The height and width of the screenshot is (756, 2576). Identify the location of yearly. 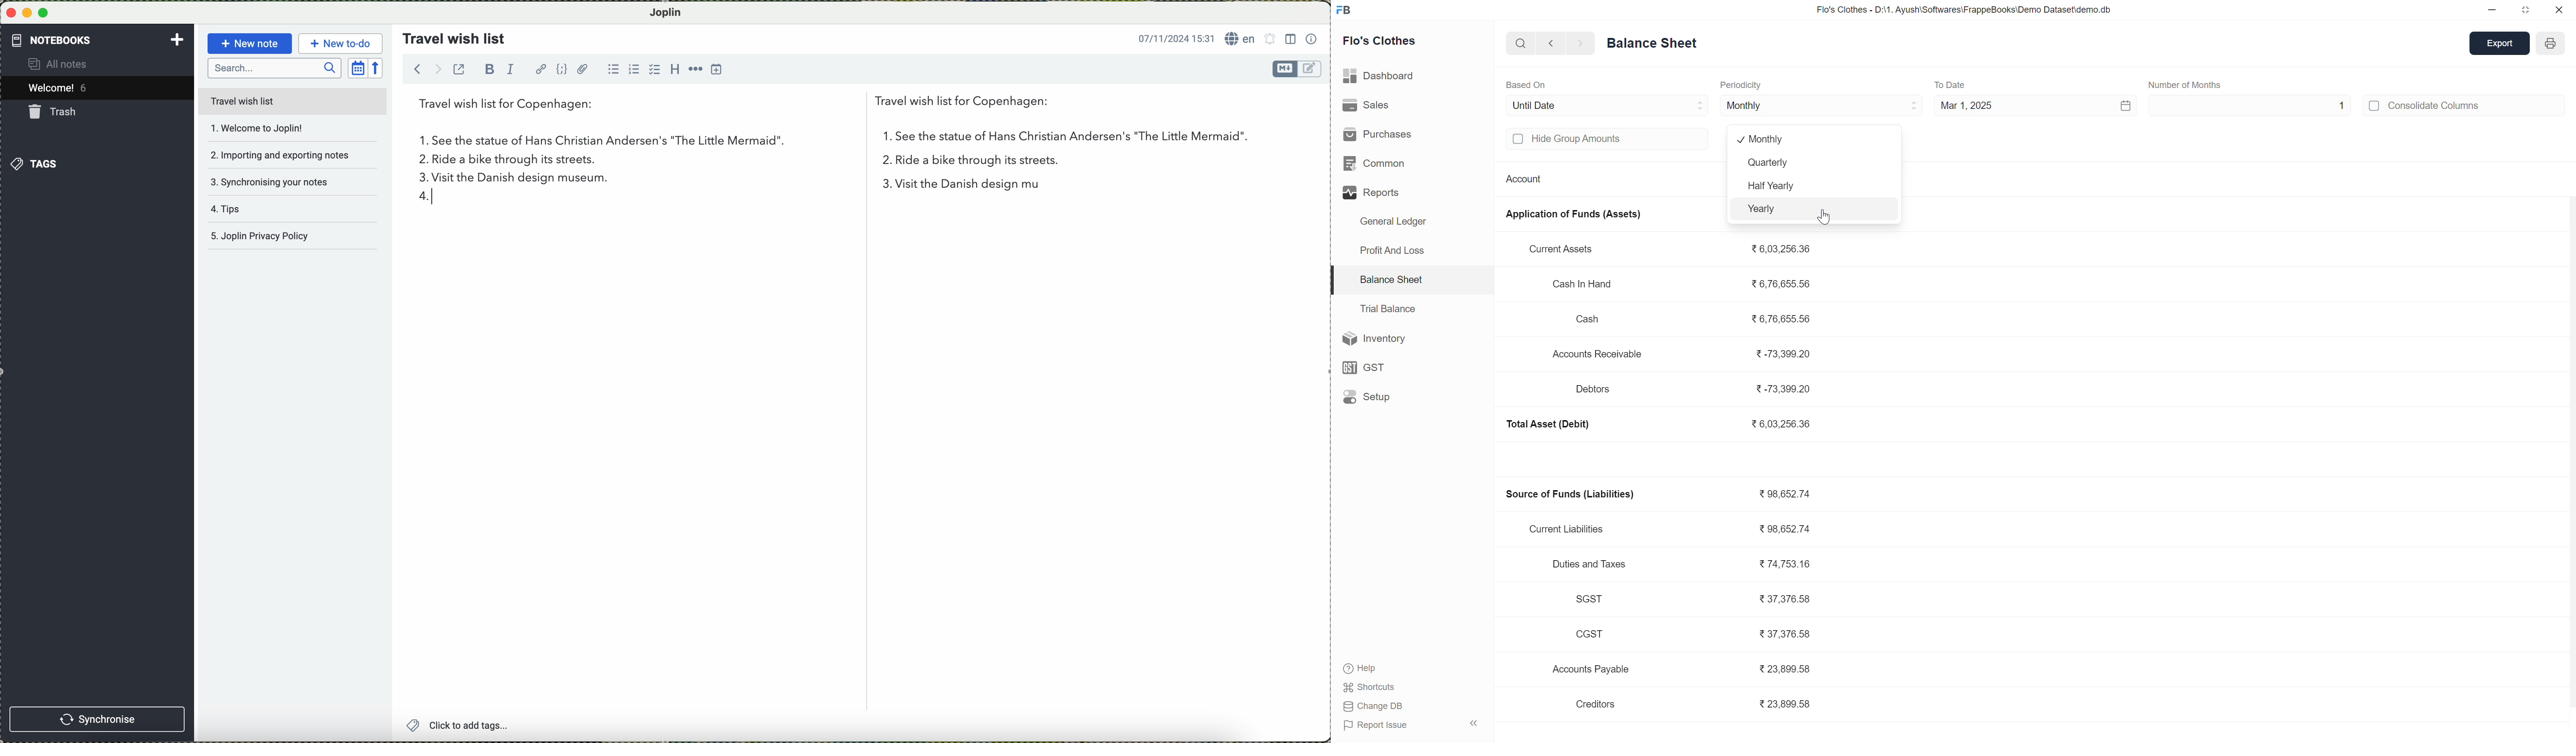
(1764, 210).